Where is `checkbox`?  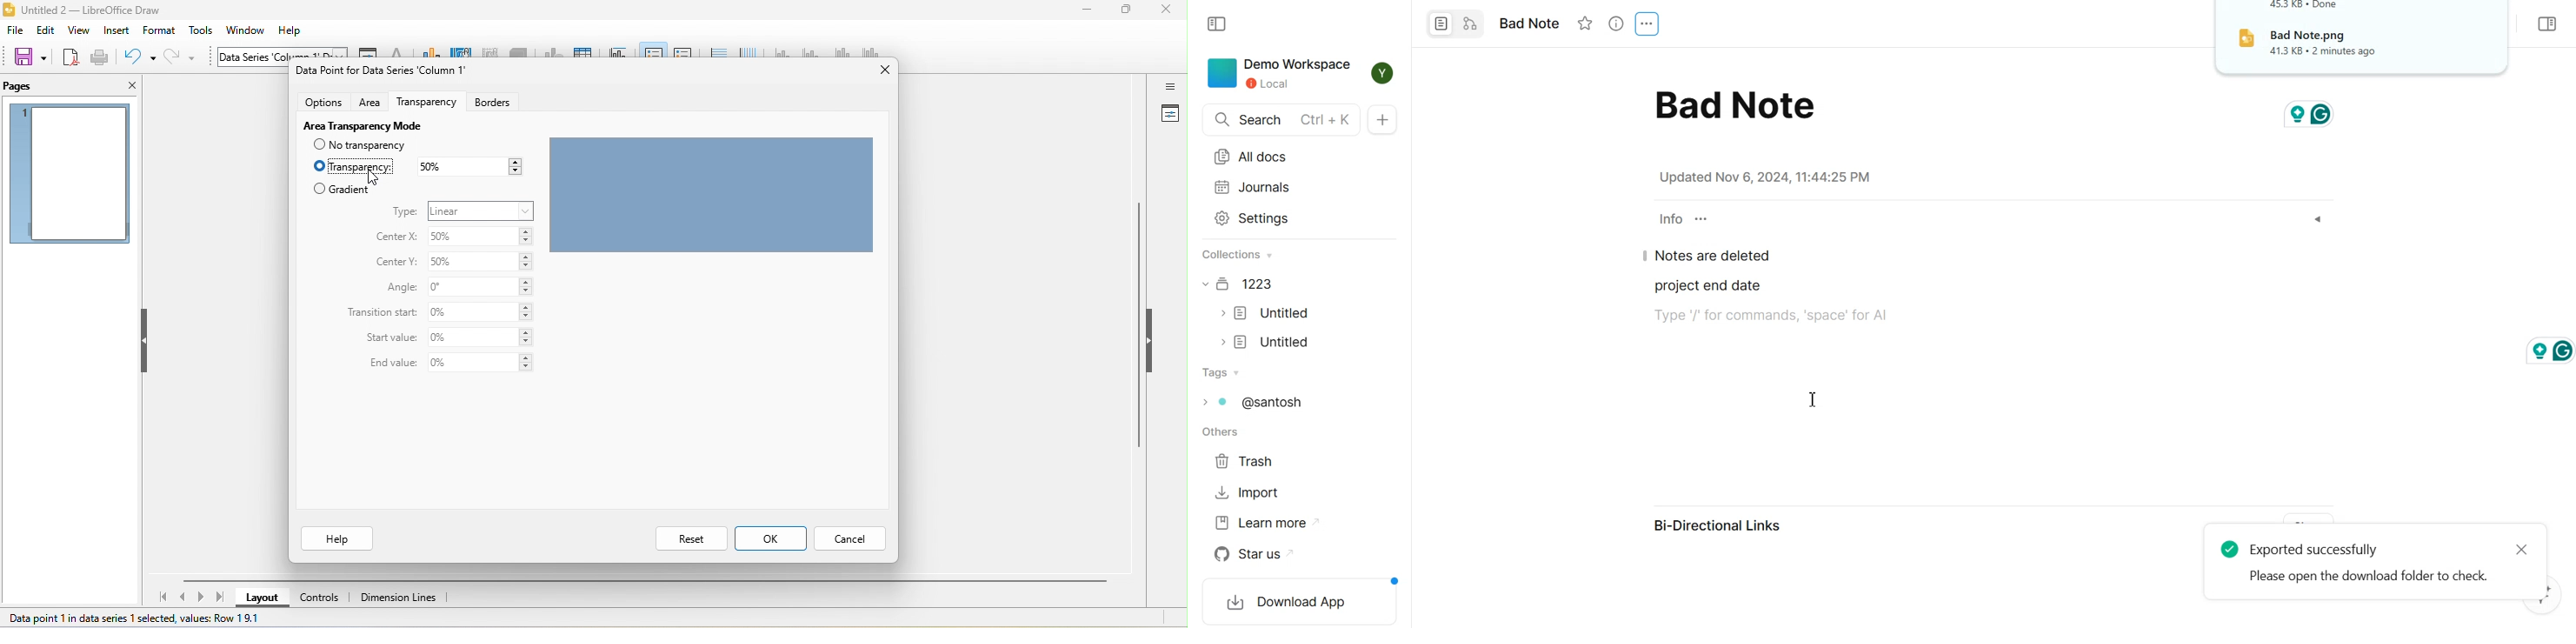 checkbox is located at coordinates (318, 189).